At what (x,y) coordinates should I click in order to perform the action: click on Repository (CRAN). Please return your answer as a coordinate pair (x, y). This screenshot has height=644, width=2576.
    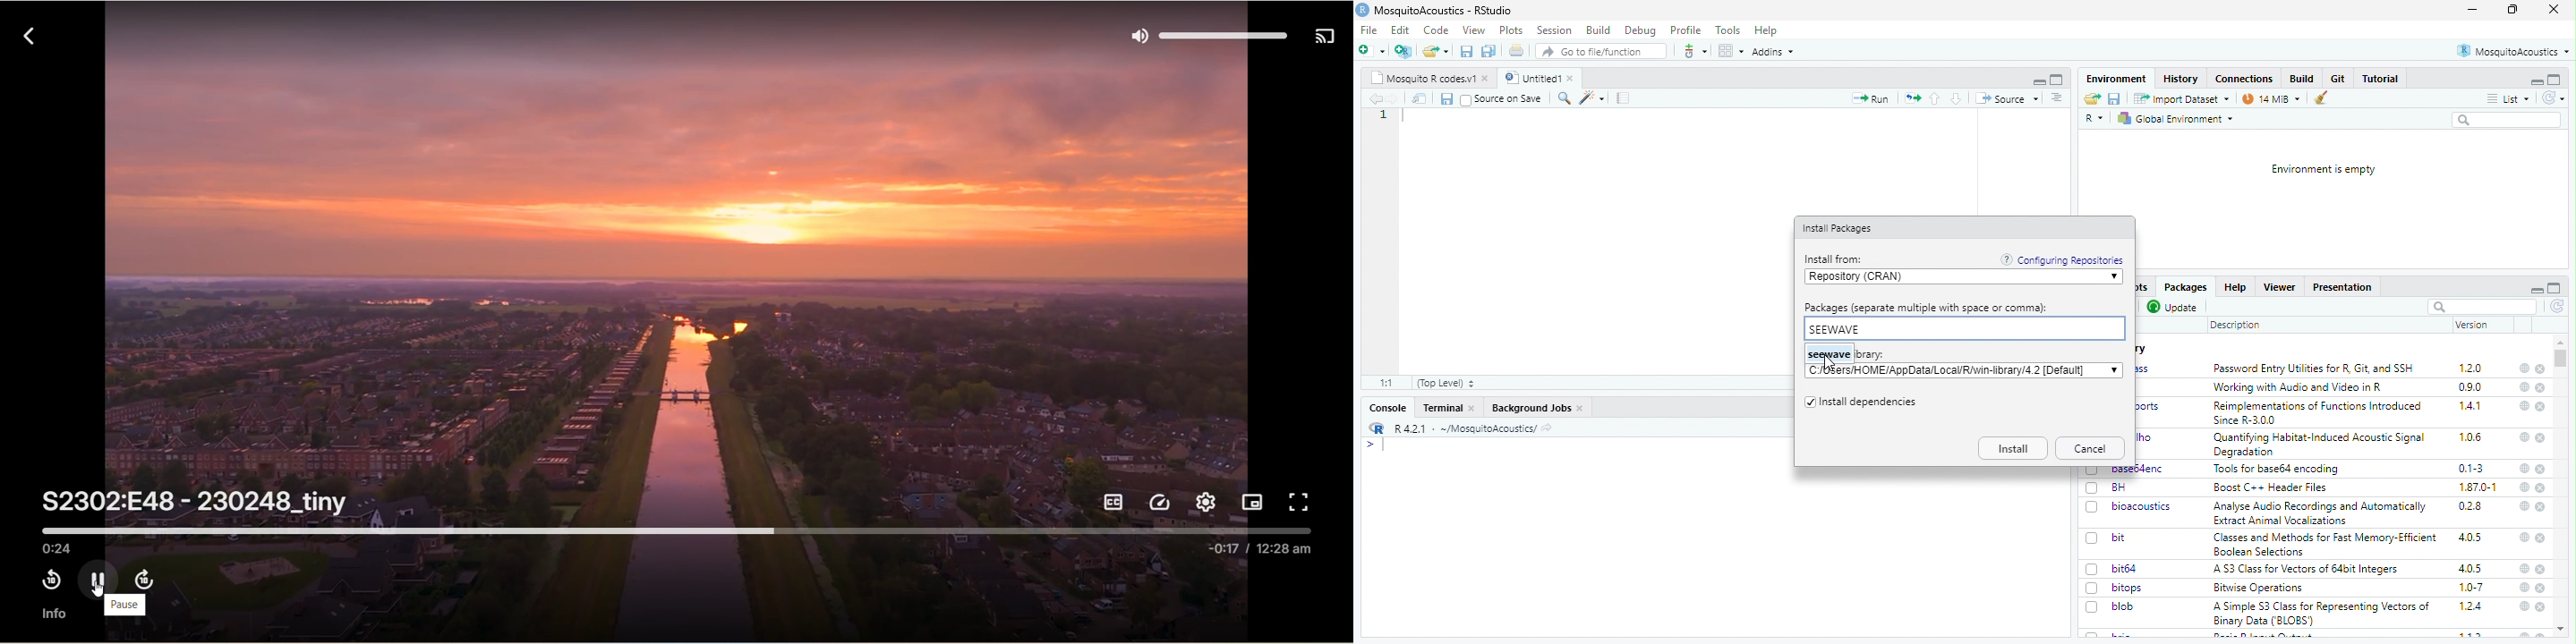
    Looking at the image, I should click on (1957, 277).